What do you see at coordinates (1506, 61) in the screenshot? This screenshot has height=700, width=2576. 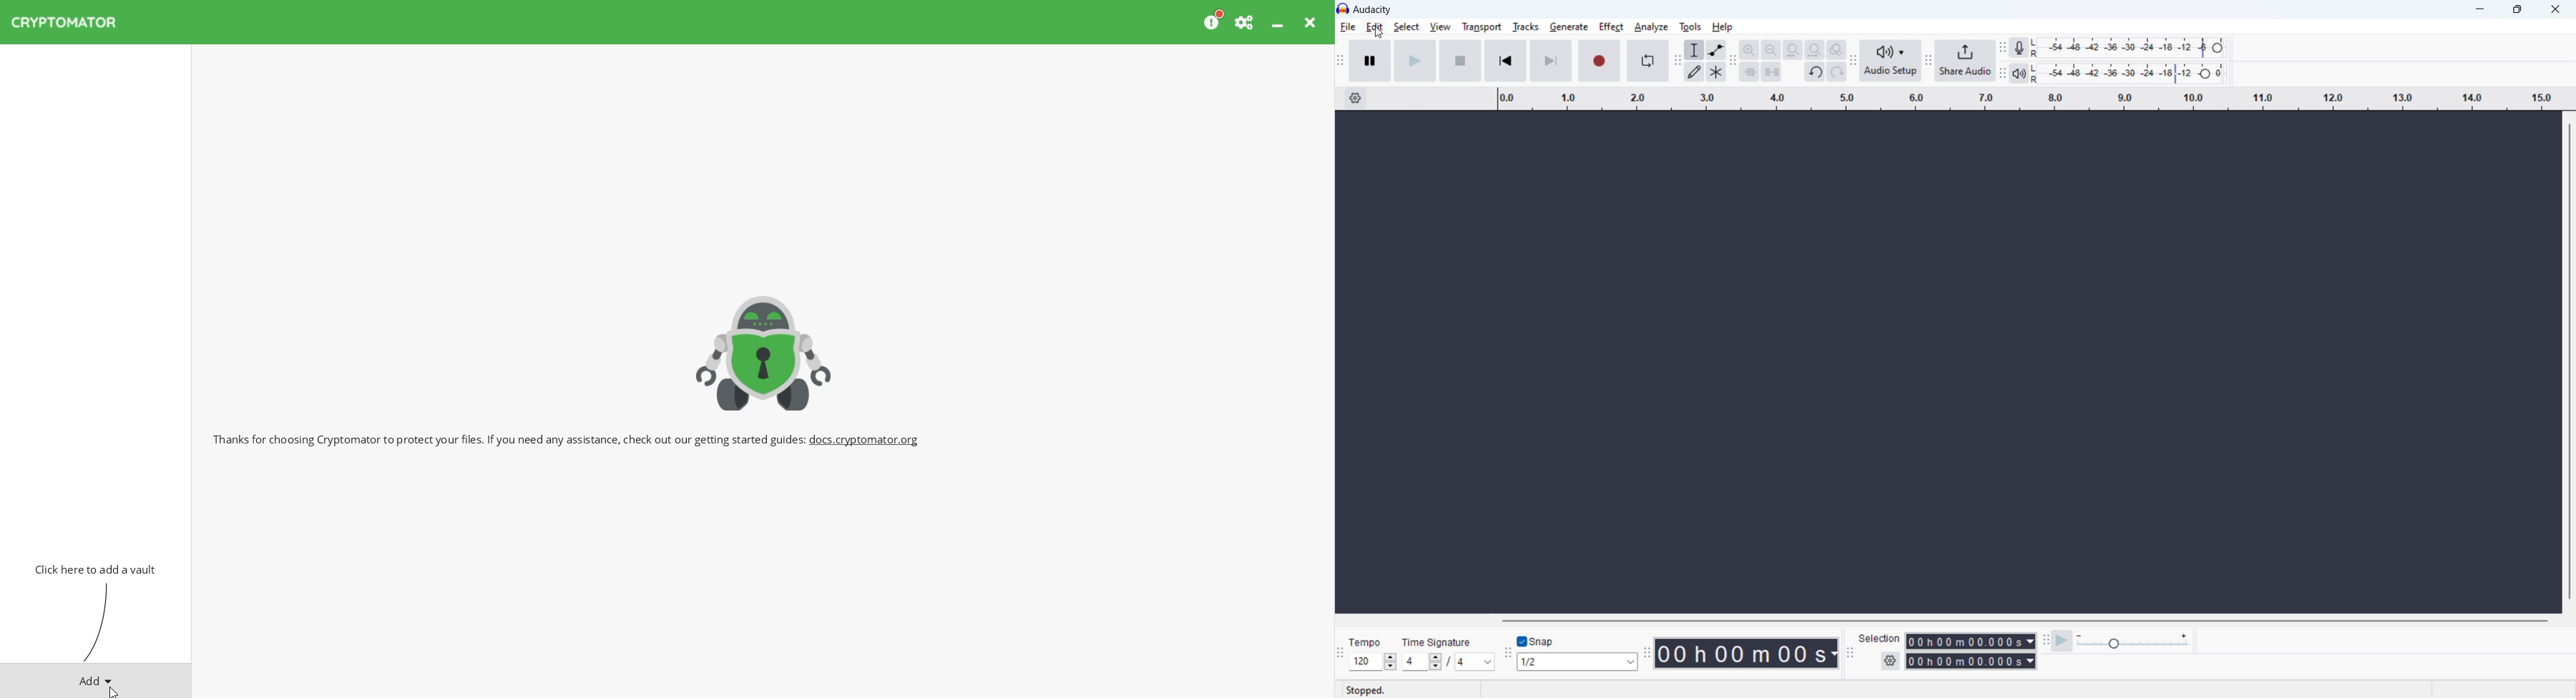 I see `skip to start` at bounding box center [1506, 61].